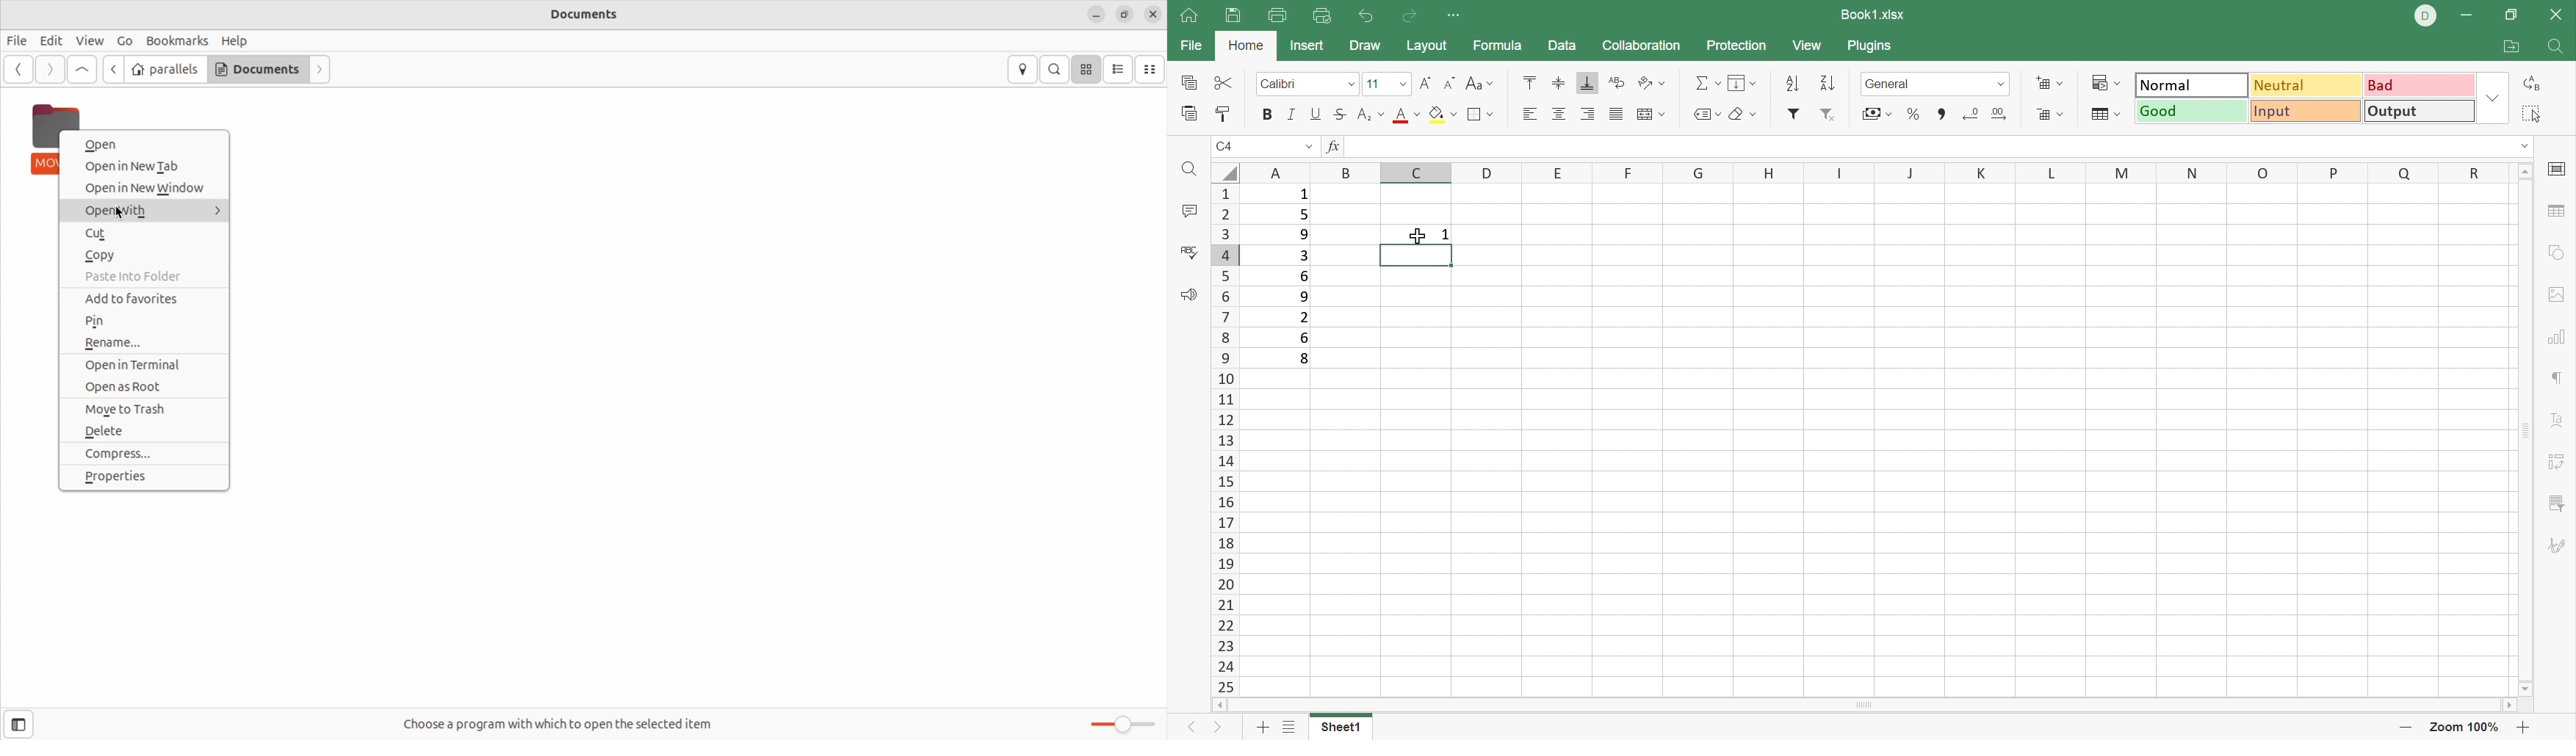 The image size is (2576, 756). I want to click on Comma style, so click(1941, 112).